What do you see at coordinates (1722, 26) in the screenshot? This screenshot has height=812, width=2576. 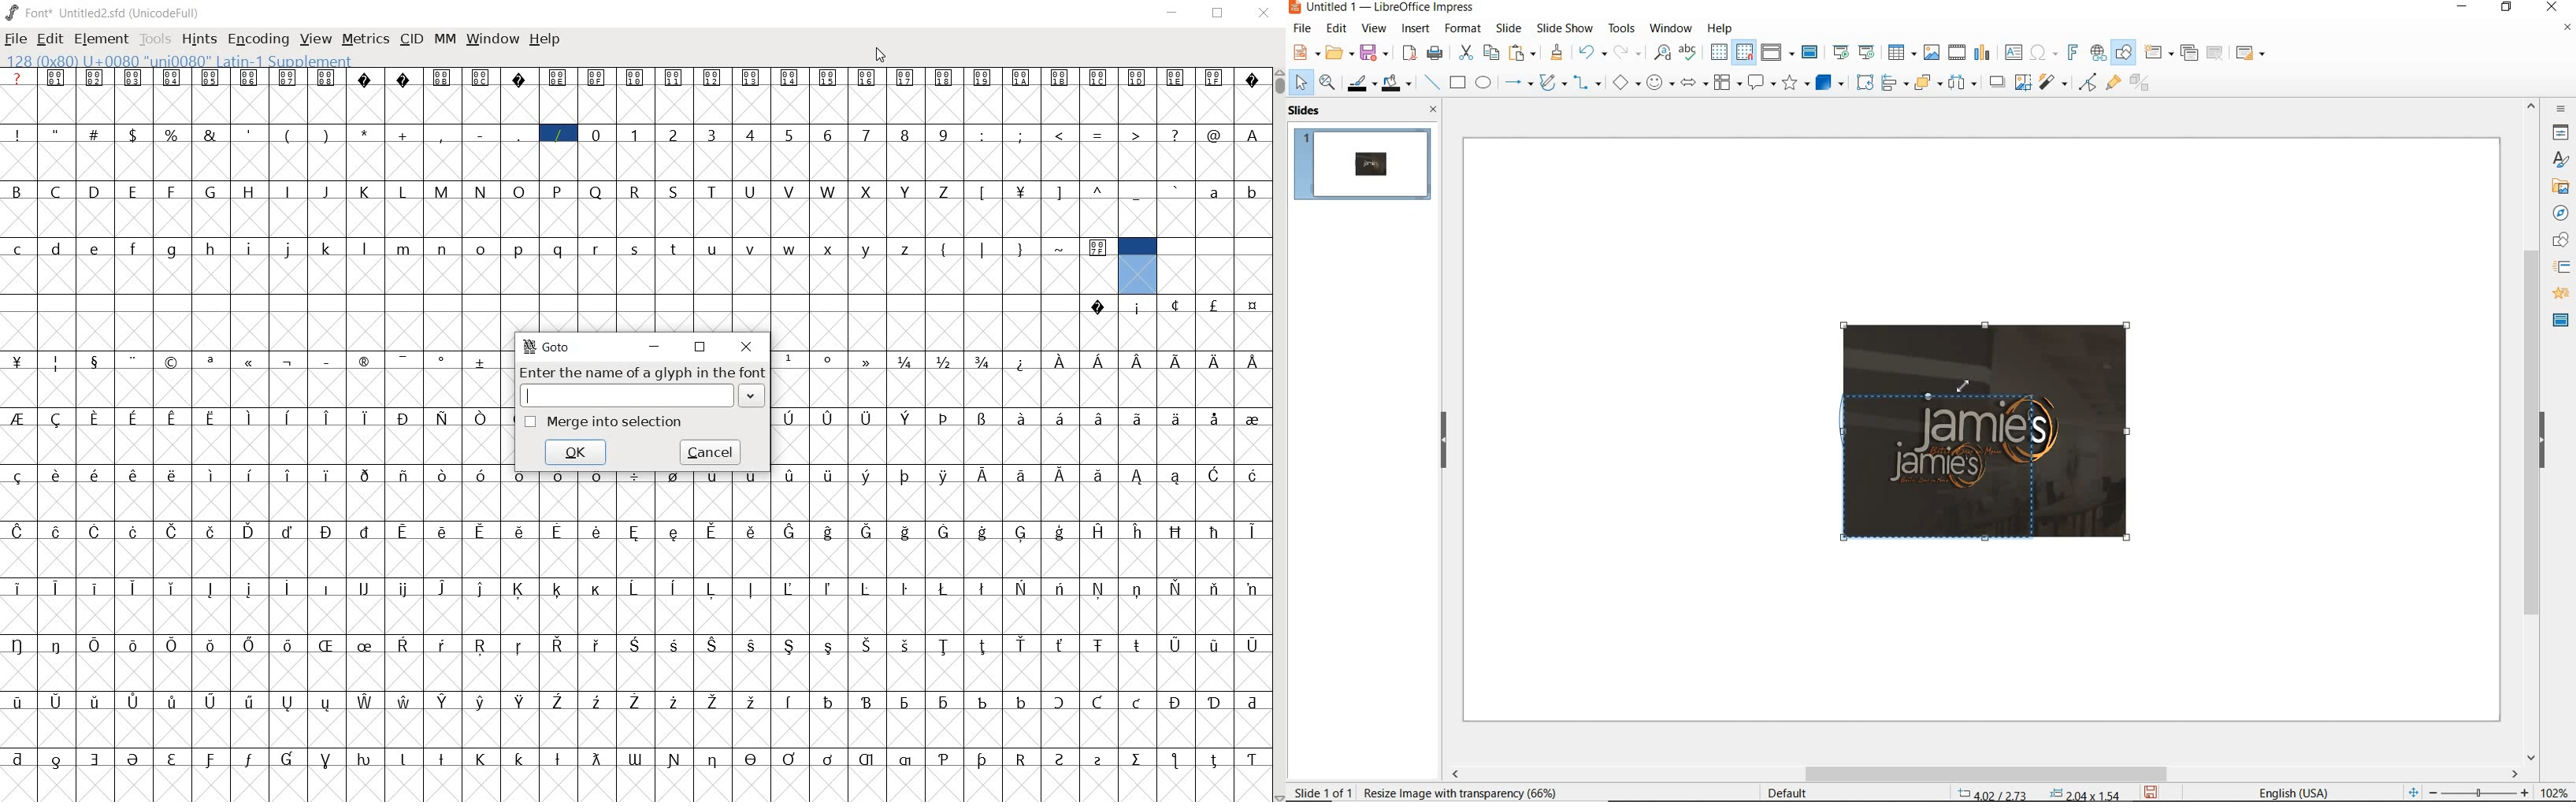 I see `help` at bounding box center [1722, 26].